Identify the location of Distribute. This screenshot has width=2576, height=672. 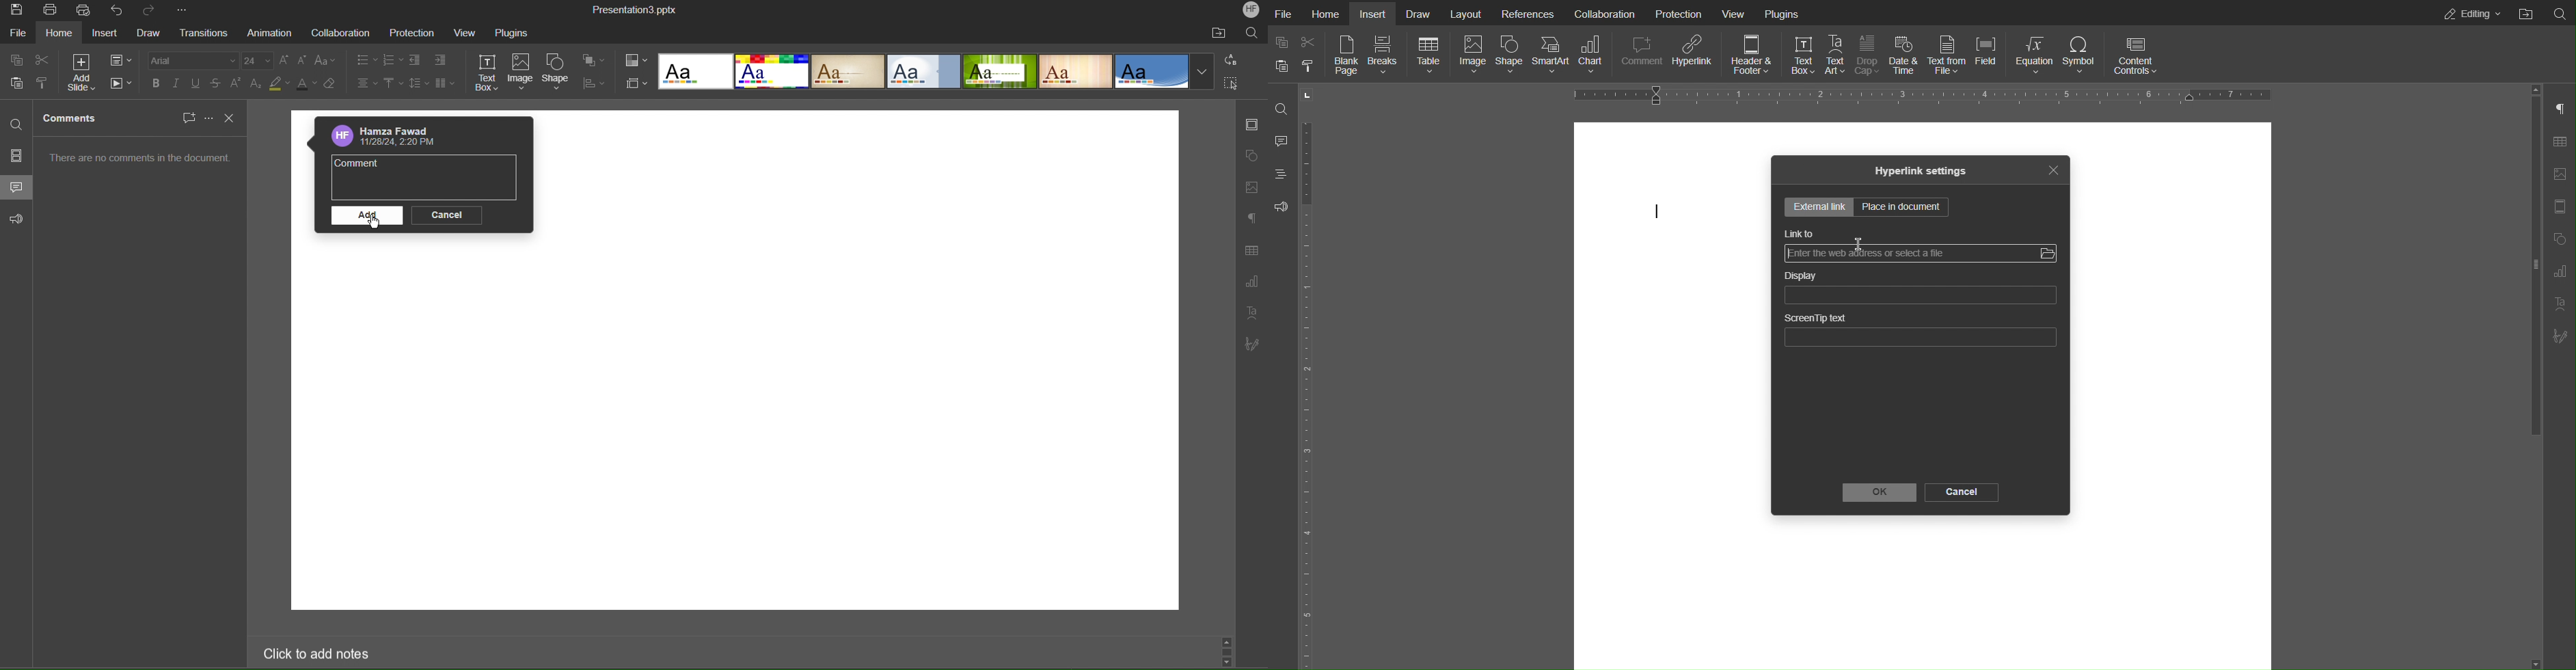
(593, 84).